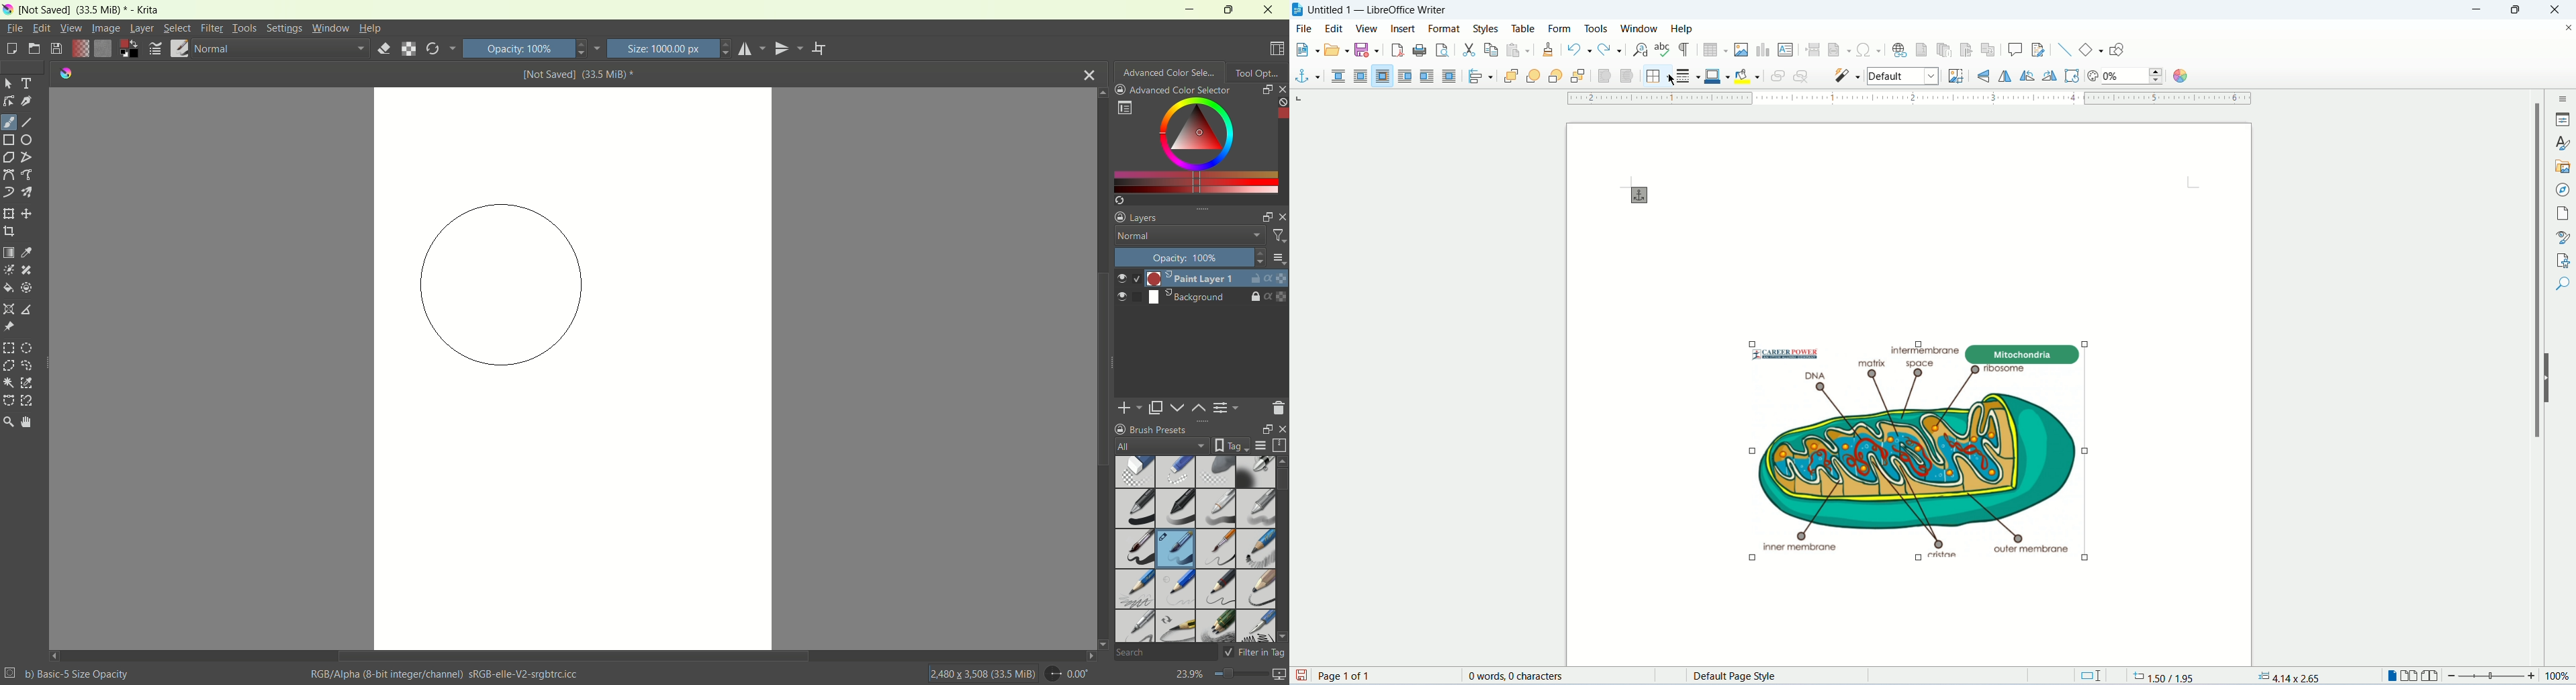  Describe the element at coordinates (1641, 50) in the screenshot. I see `find and replace` at that location.